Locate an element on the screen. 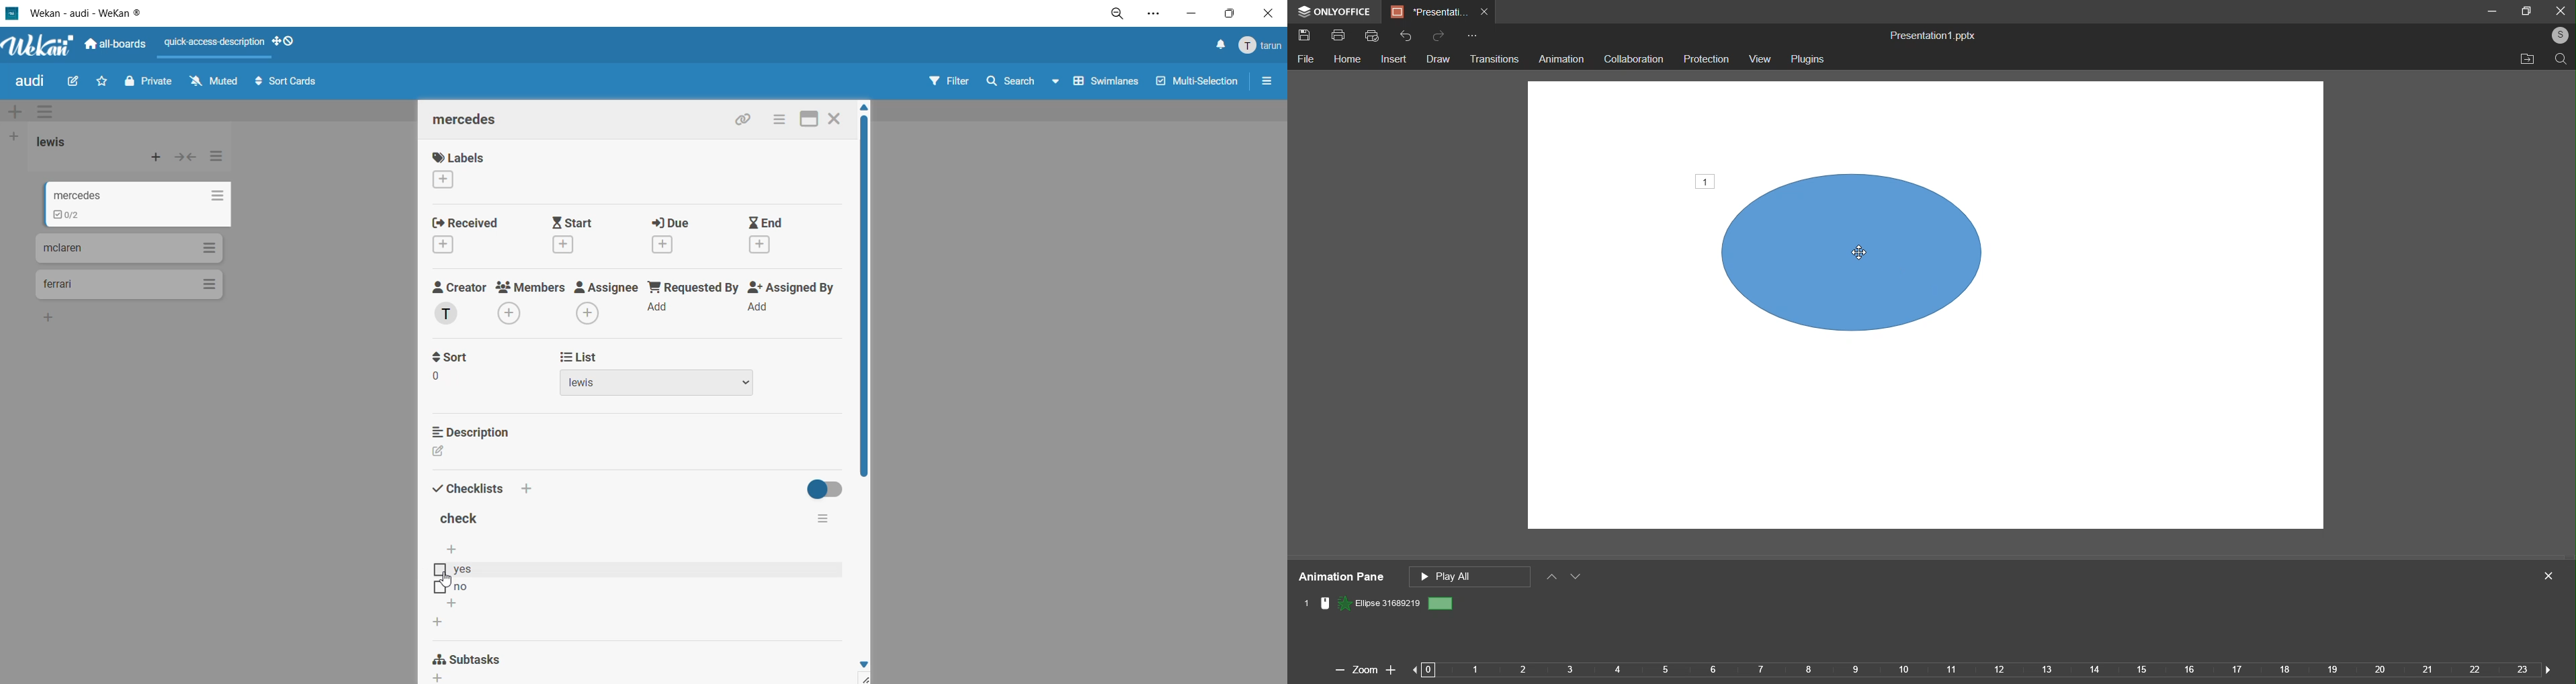 The width and height of the screenshot is (2576, 700). collapse is located at coordinates (185, 160).